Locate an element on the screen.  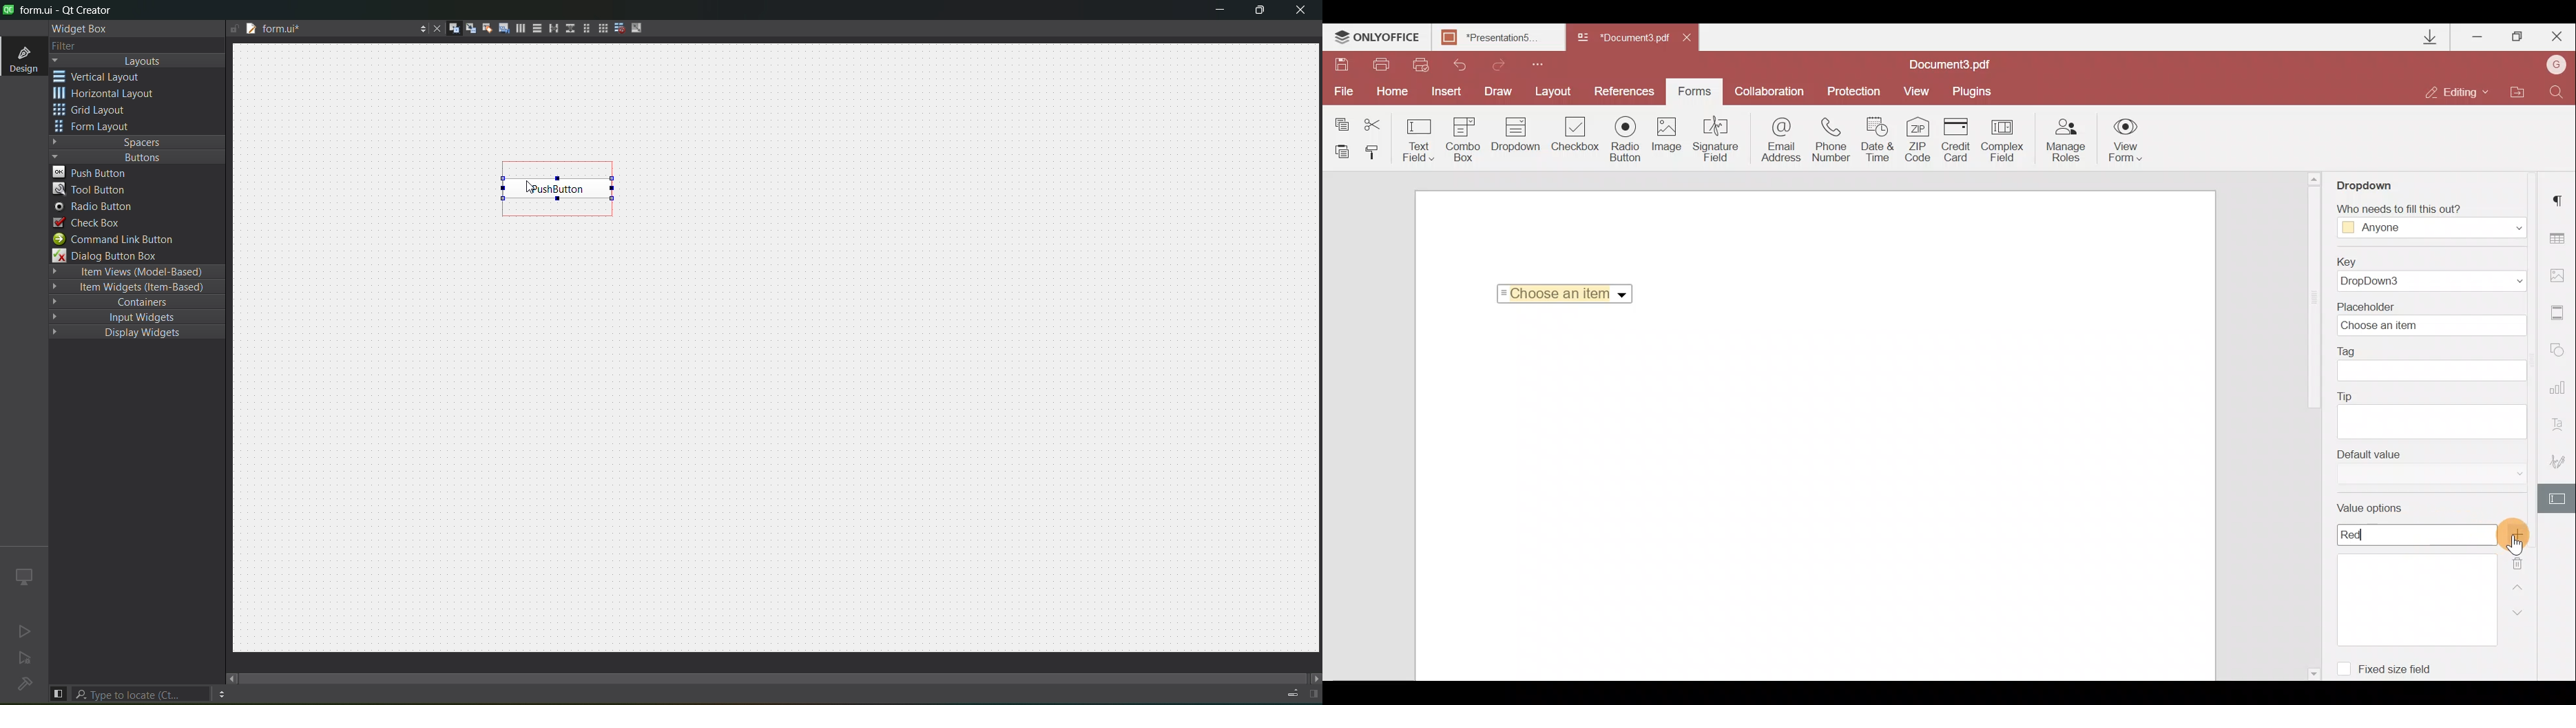
options is located at coordinates (221, 694).